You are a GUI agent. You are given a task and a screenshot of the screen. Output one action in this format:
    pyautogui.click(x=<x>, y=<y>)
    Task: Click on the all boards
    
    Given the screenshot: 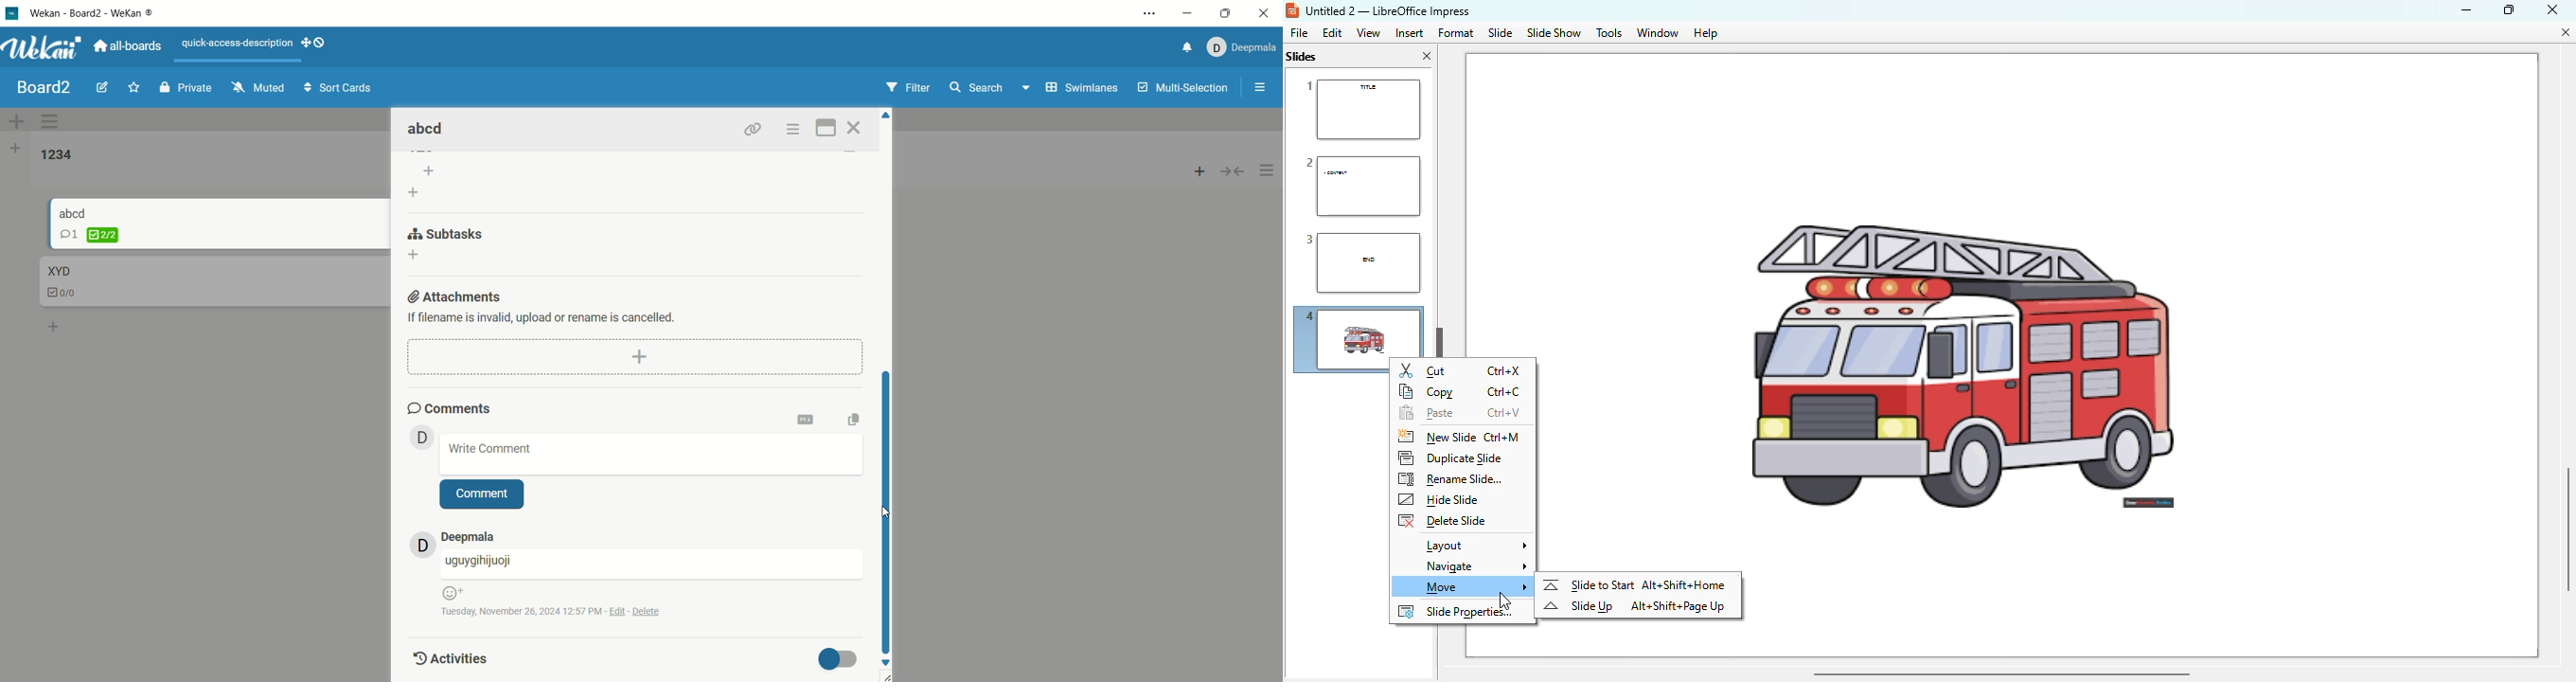 What is the action you would take?
    pyautogui.click(x=128, y=45)
    